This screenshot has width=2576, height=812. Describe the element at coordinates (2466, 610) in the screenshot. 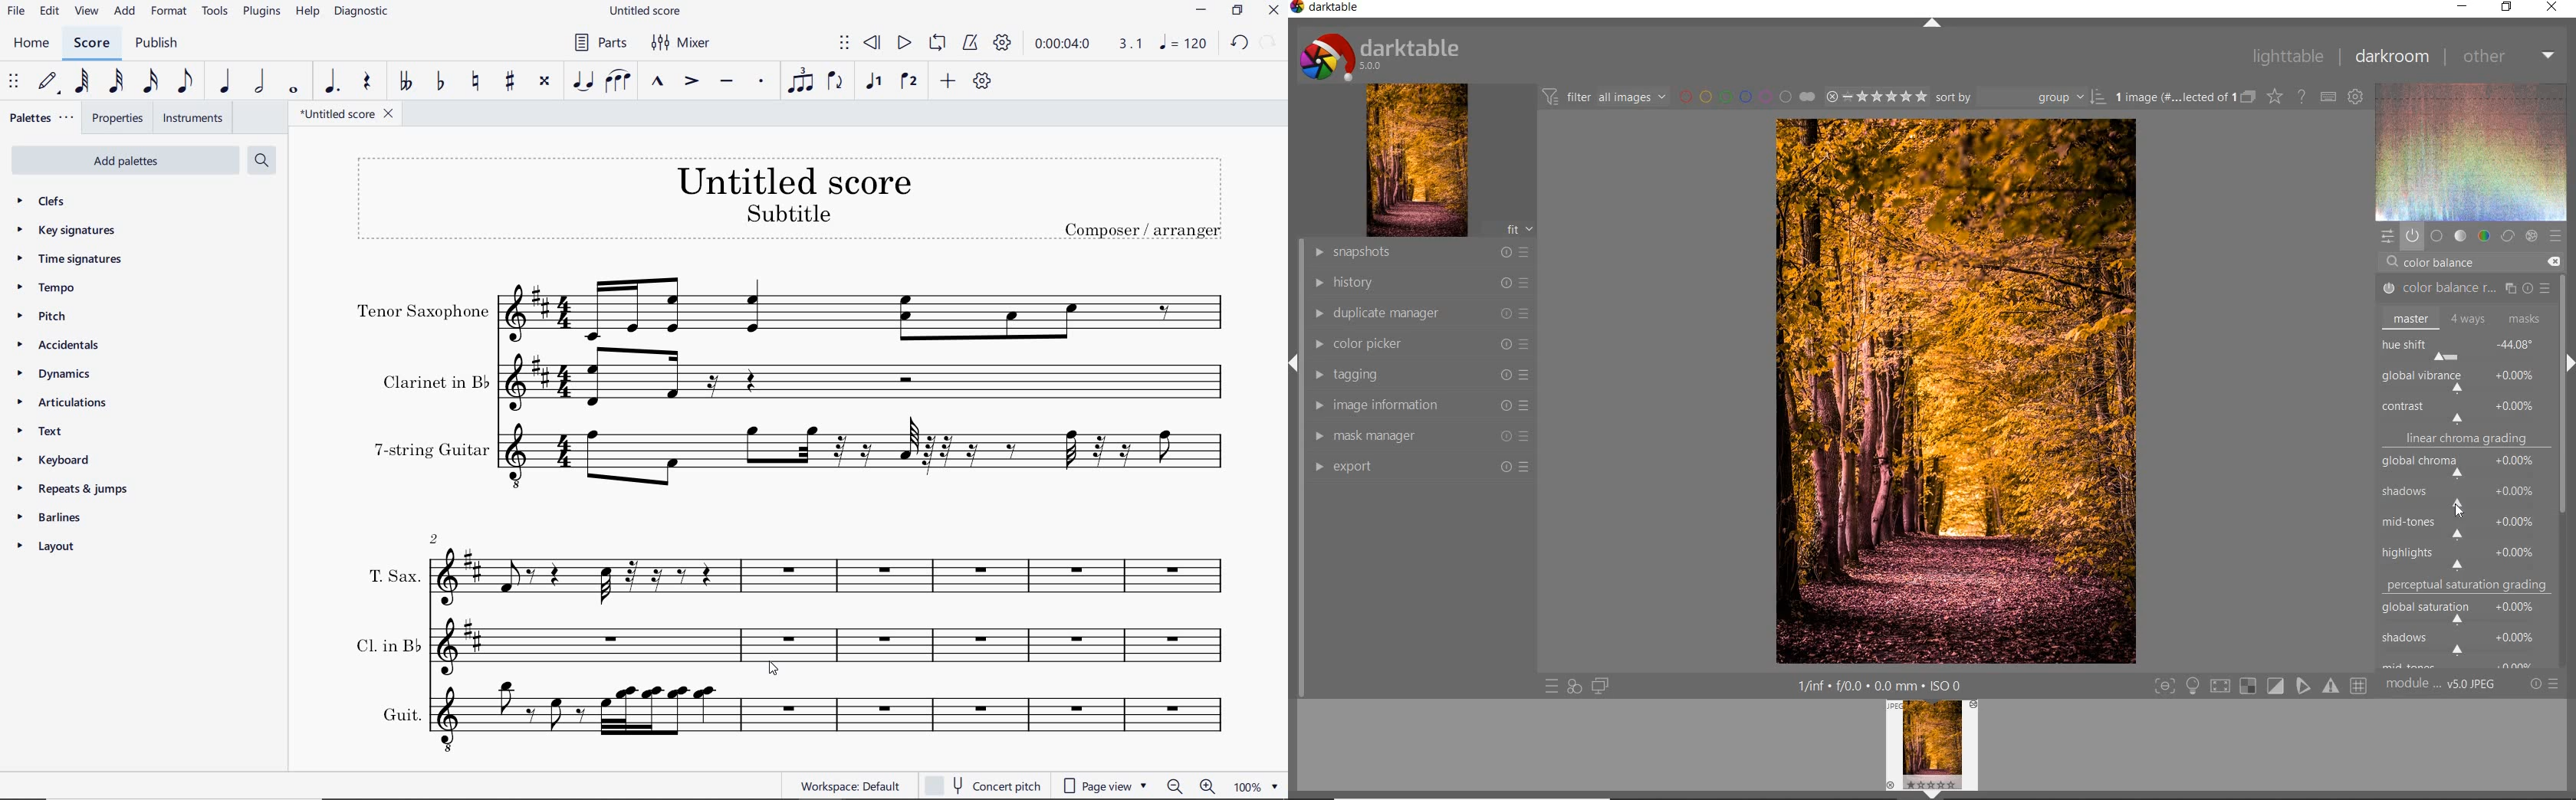

I see `global saturation` at that location.